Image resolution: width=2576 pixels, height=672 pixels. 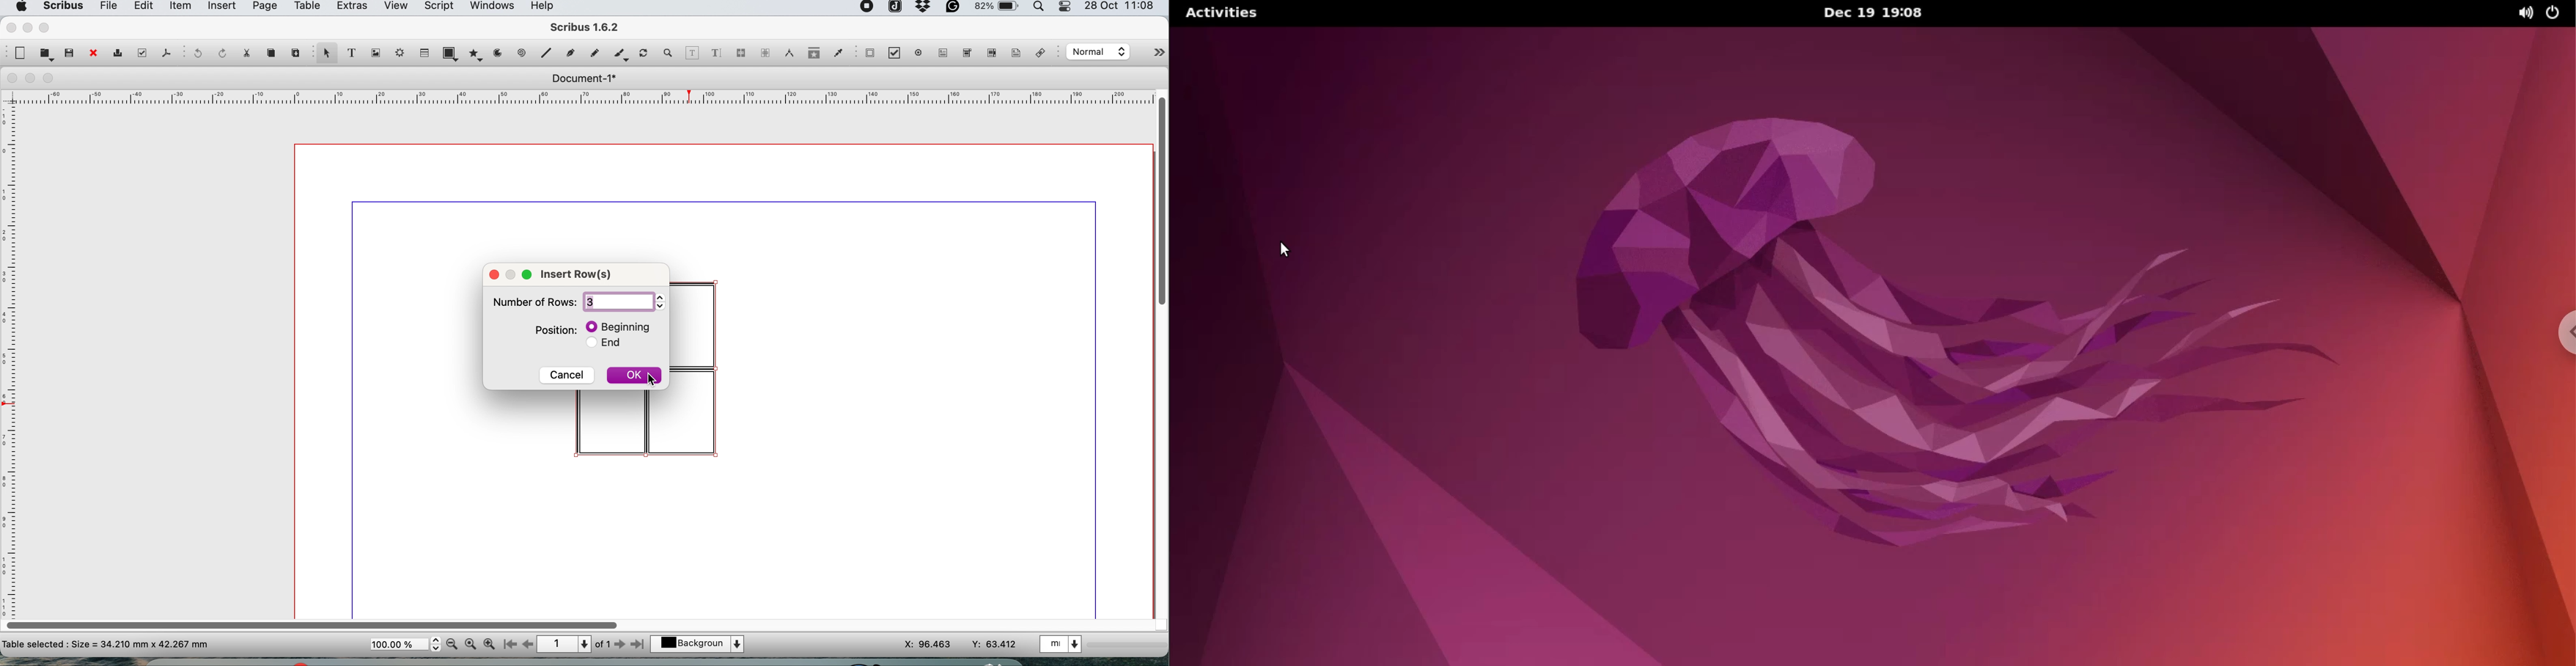 What do you see at coordinates (263, 8) in the screenshot?
I see `page` at bounding box center [263, 8].